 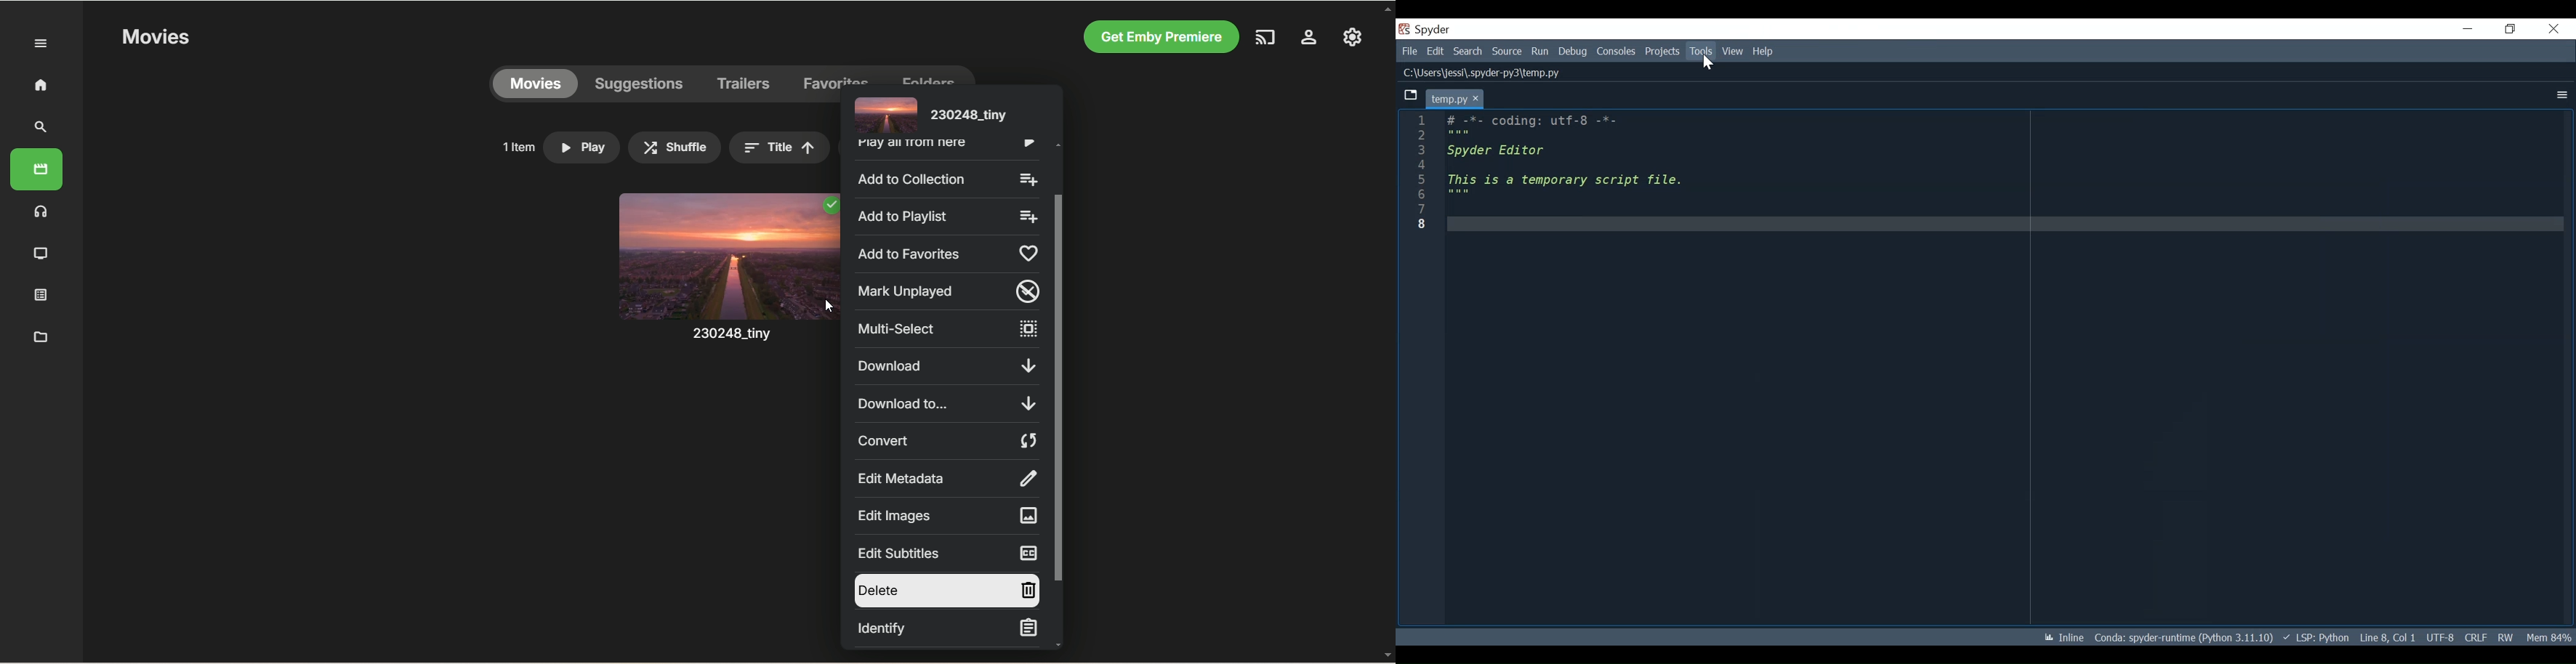 I want to click on Consoles, so click(x=1618, y=53).